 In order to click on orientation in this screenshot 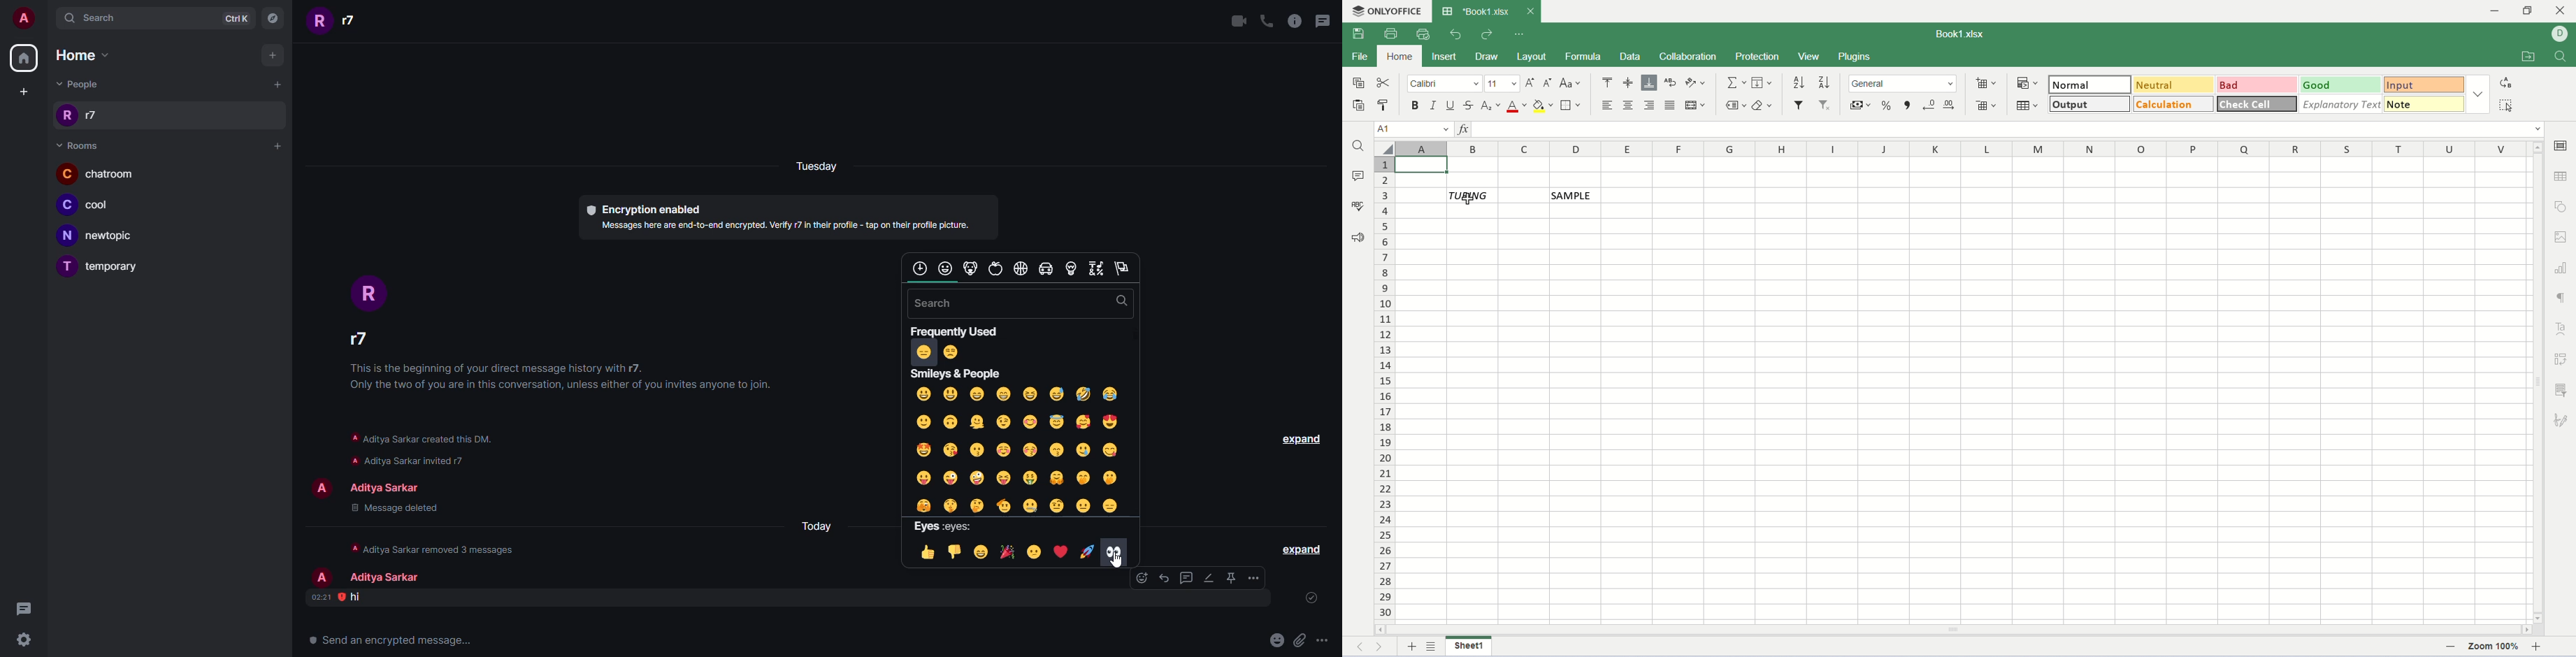, I will do `click(1696, 84)`.